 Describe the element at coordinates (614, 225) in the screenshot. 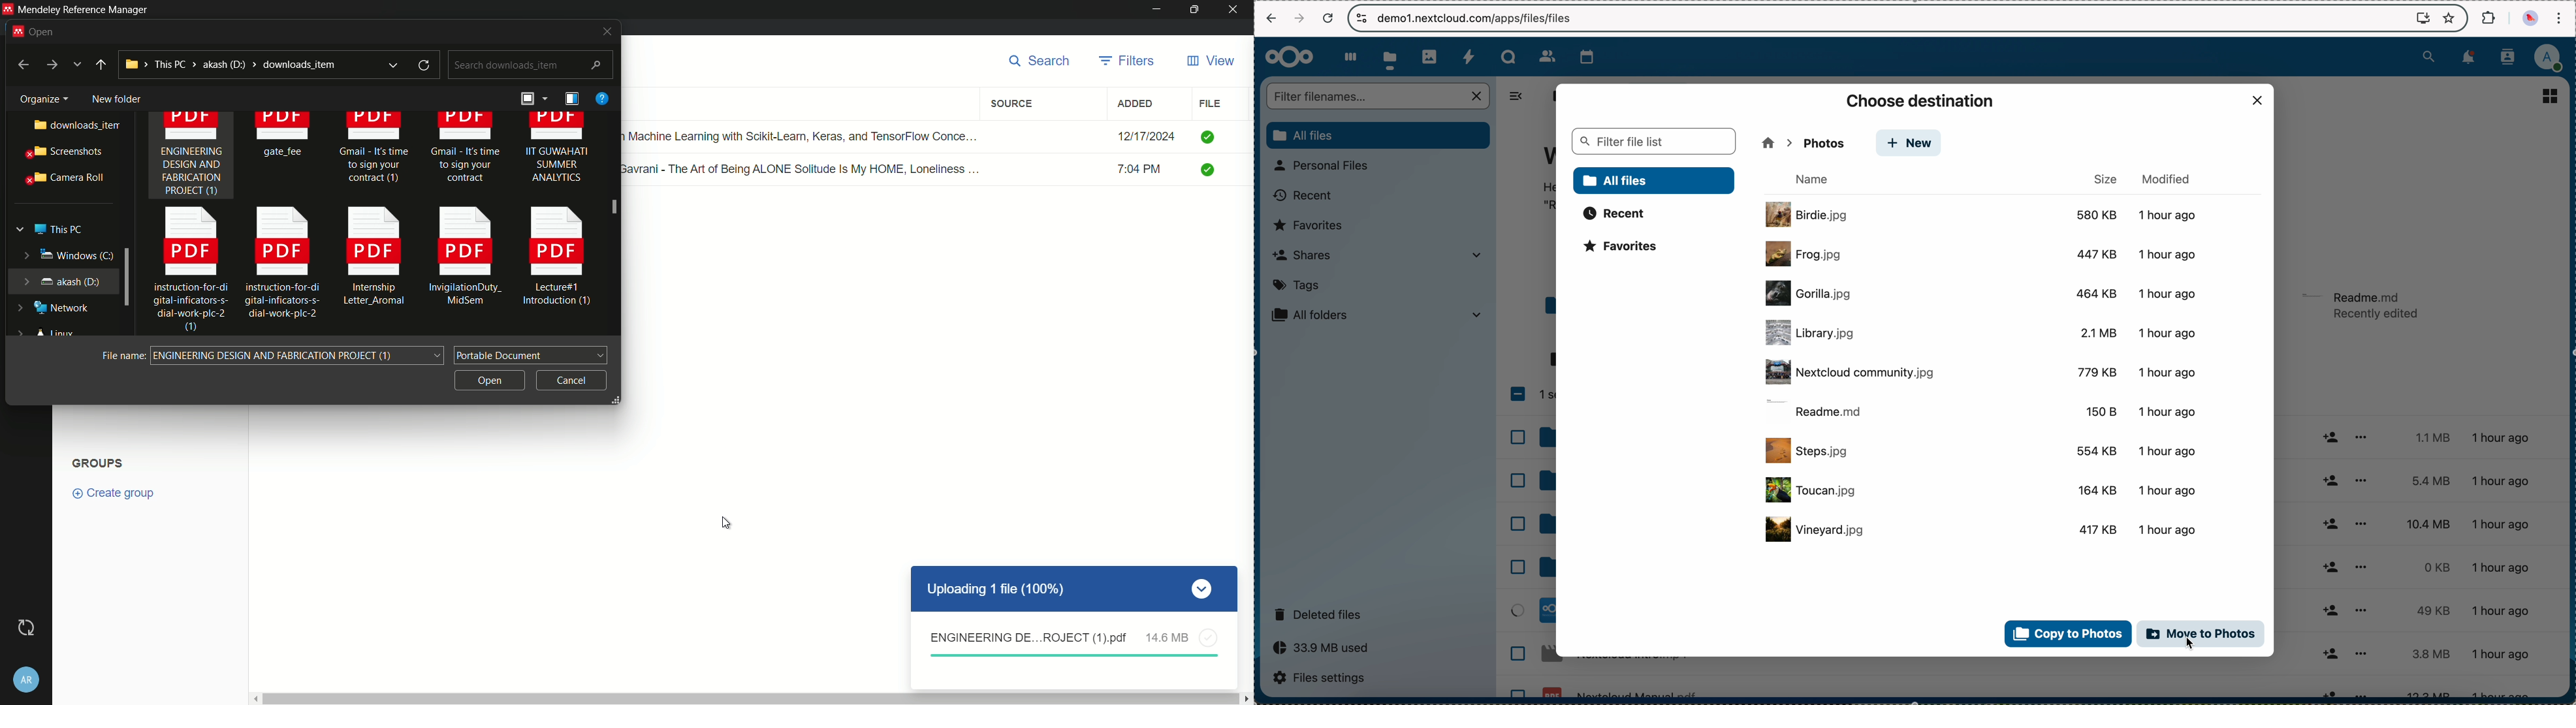

I see `scroll bar` at that location.